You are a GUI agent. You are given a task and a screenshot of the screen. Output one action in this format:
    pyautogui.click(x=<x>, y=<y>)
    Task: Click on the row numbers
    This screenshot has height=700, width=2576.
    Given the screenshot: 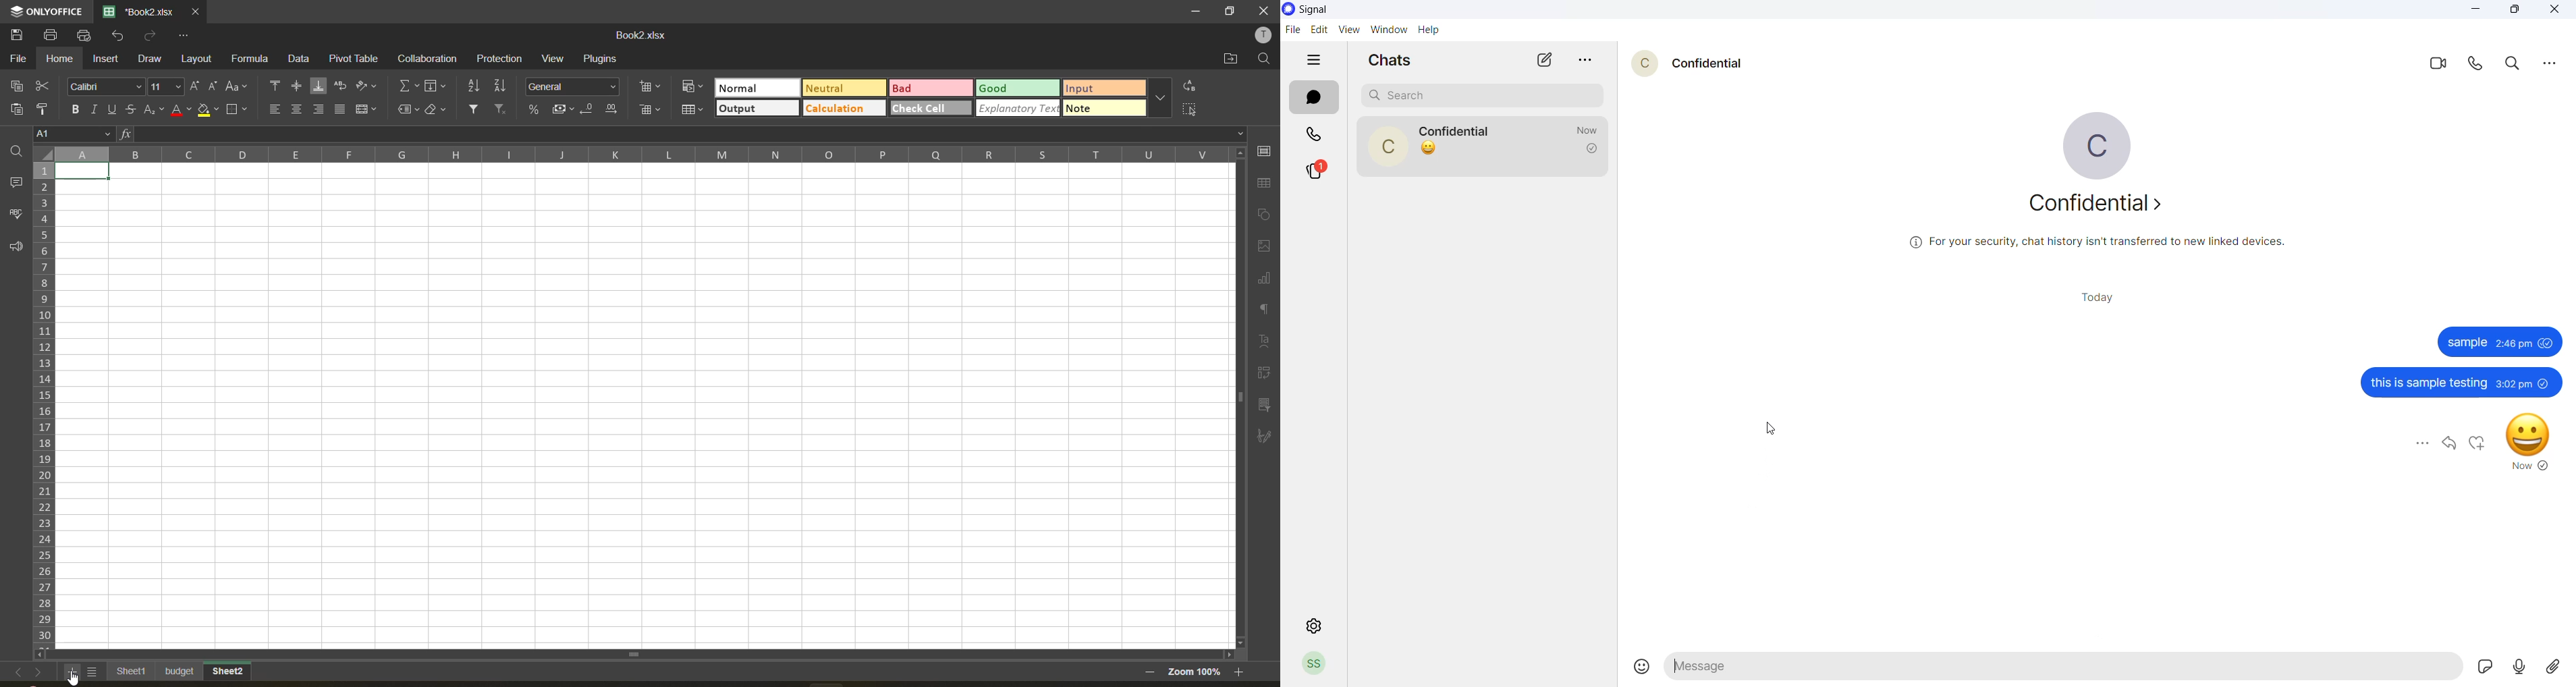 What is the action you would take?
    pyautogui.click(x=44, y=404)
    